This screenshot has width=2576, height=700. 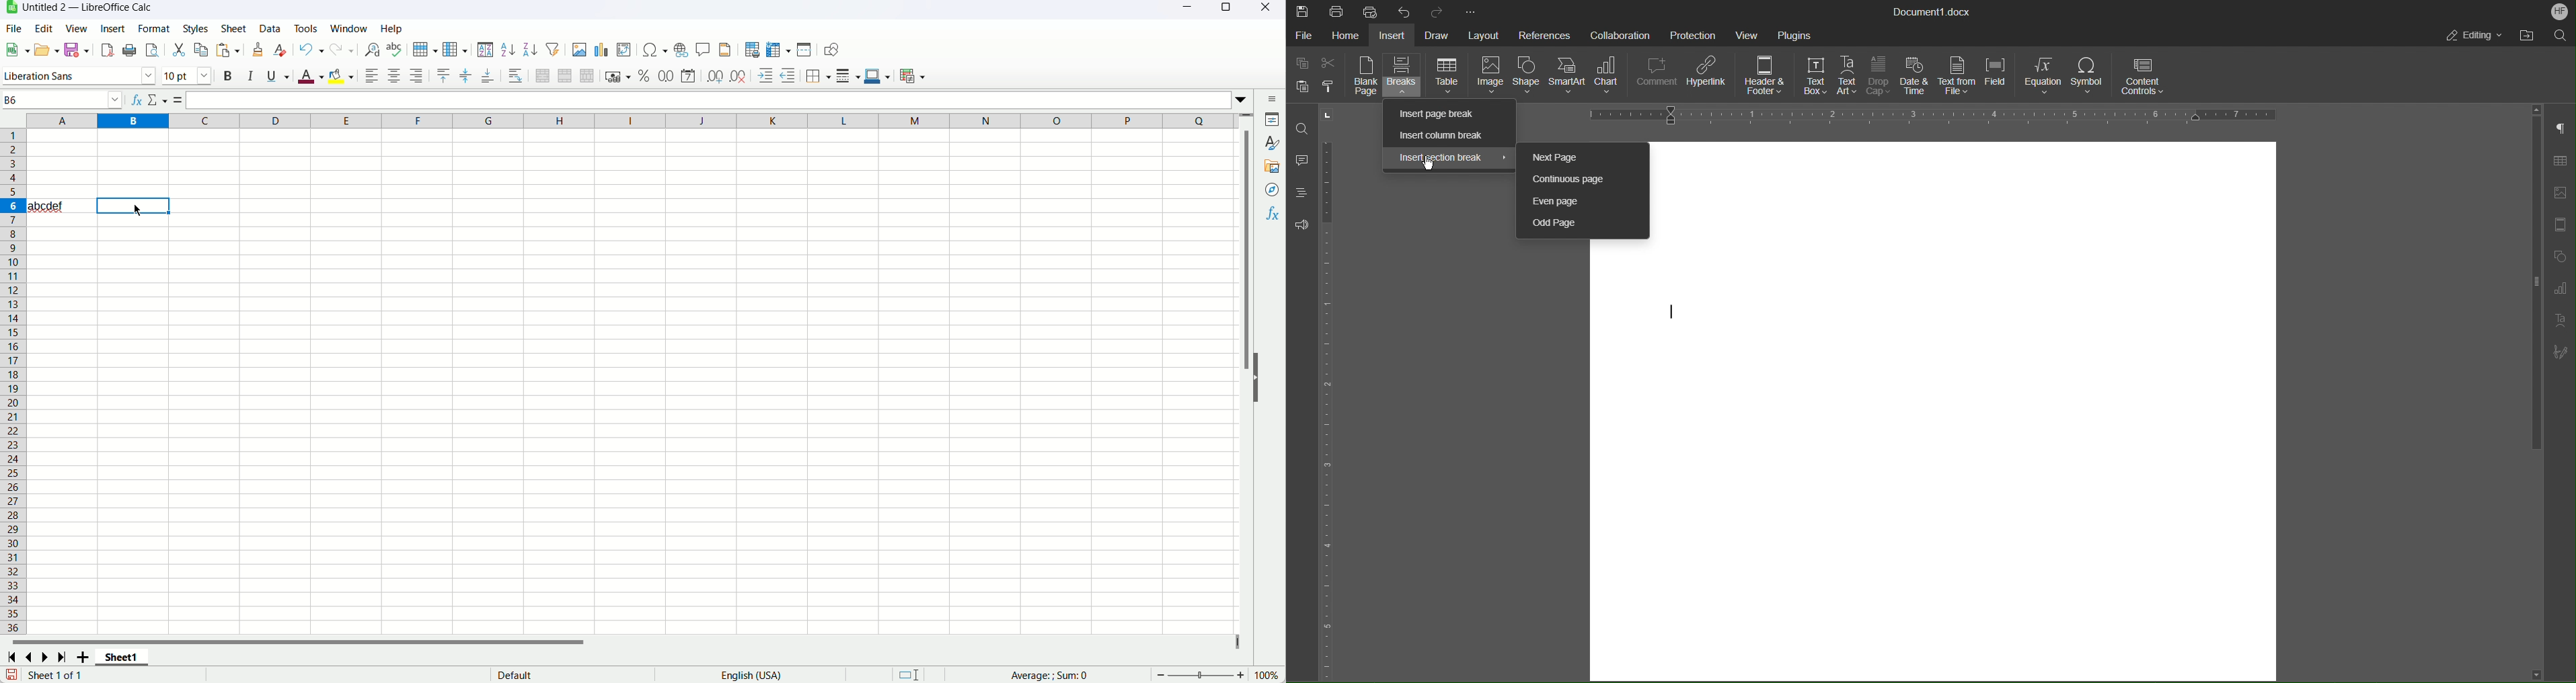 What do you see at coordinates (456, 50) in the screenshot?
I see `column` at bounding box center [456, 50].